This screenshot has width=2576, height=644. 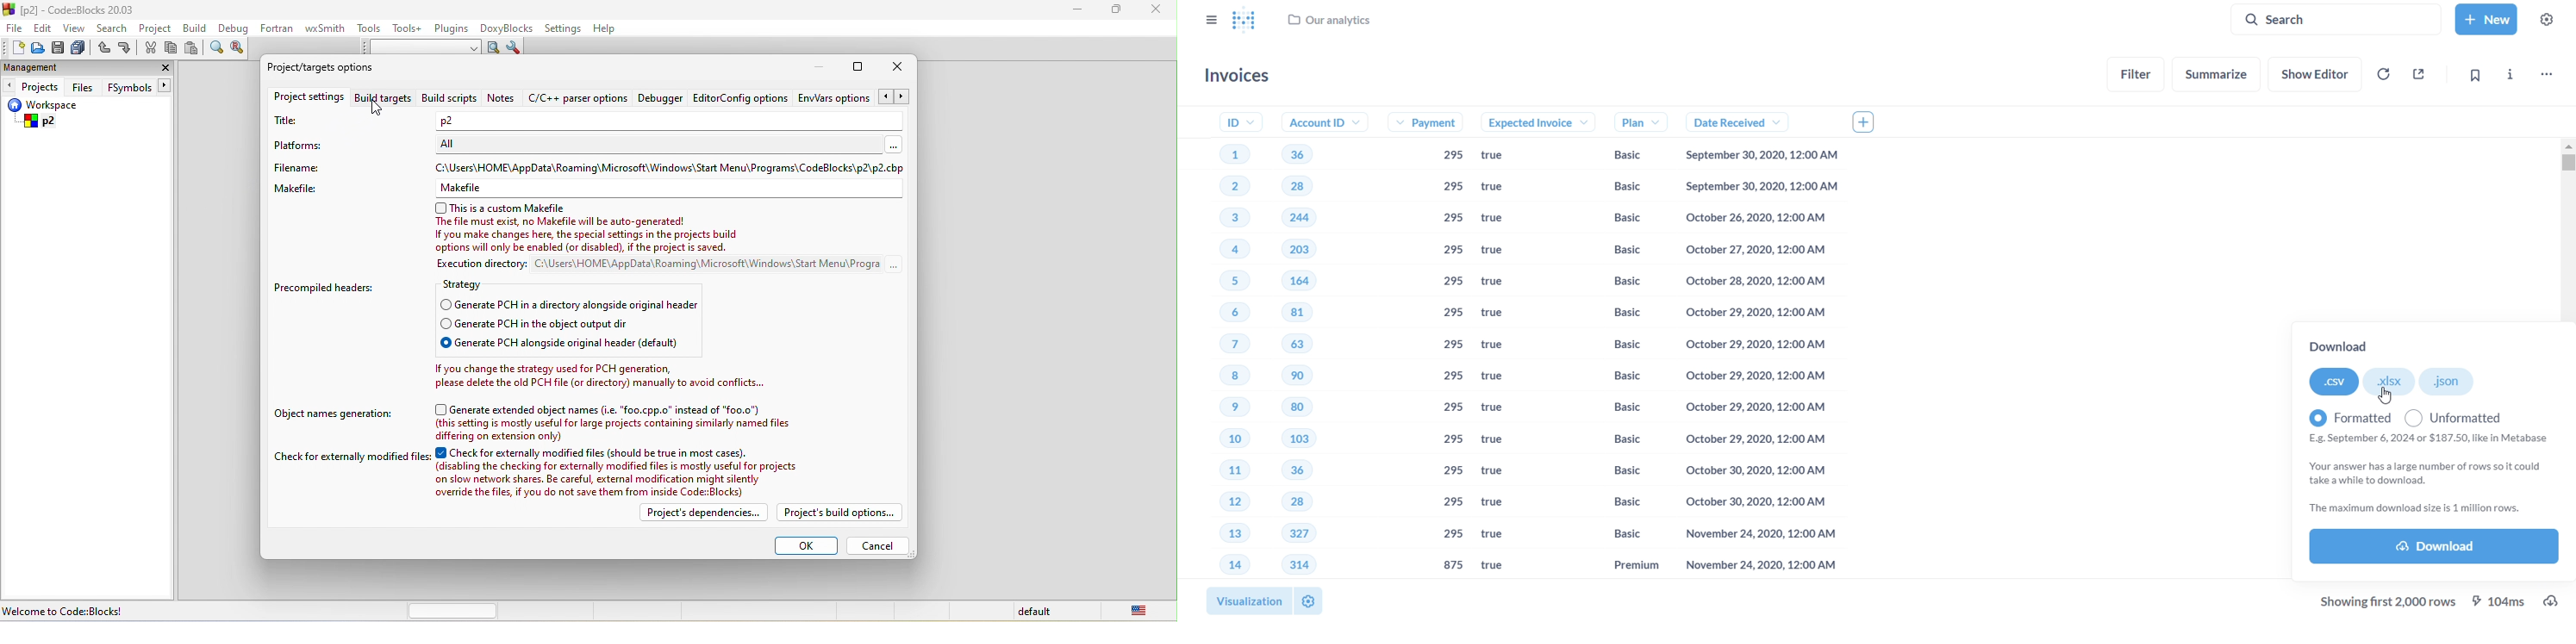 What do you see at coordinates (1218, 535) in the screenshot?
I see `13` at bounding box center [1218, 535].